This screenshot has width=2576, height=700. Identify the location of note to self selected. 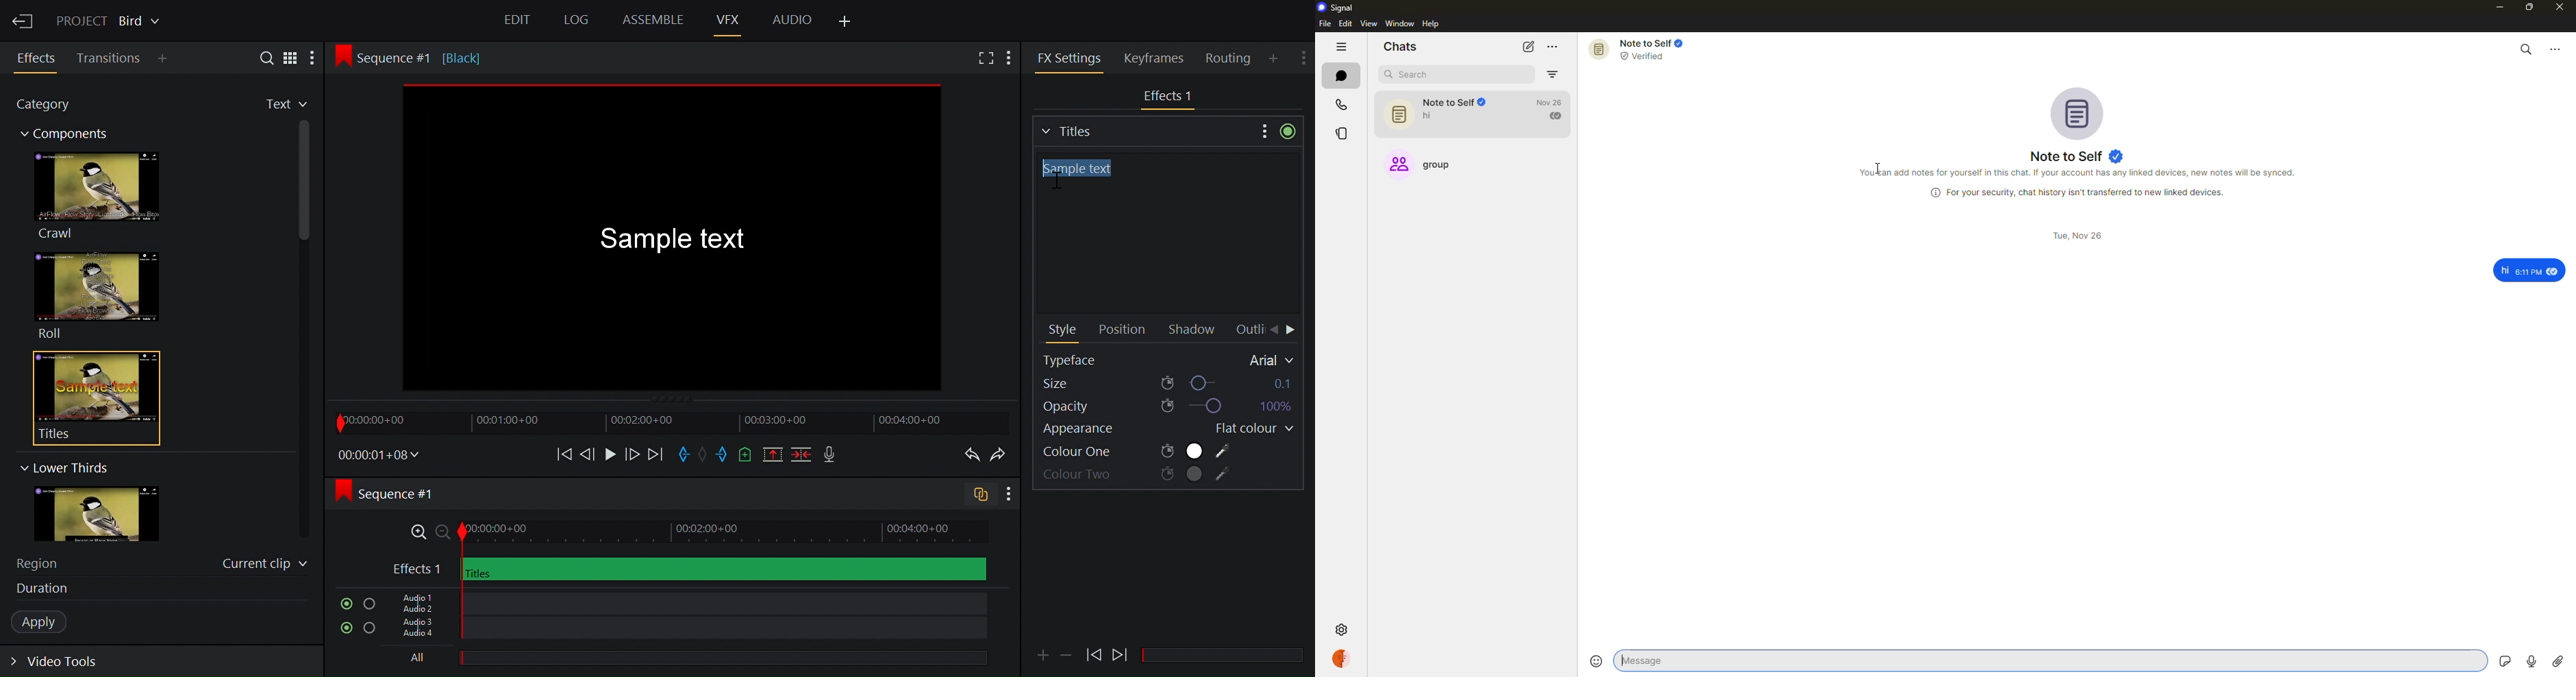
(1474, 115).